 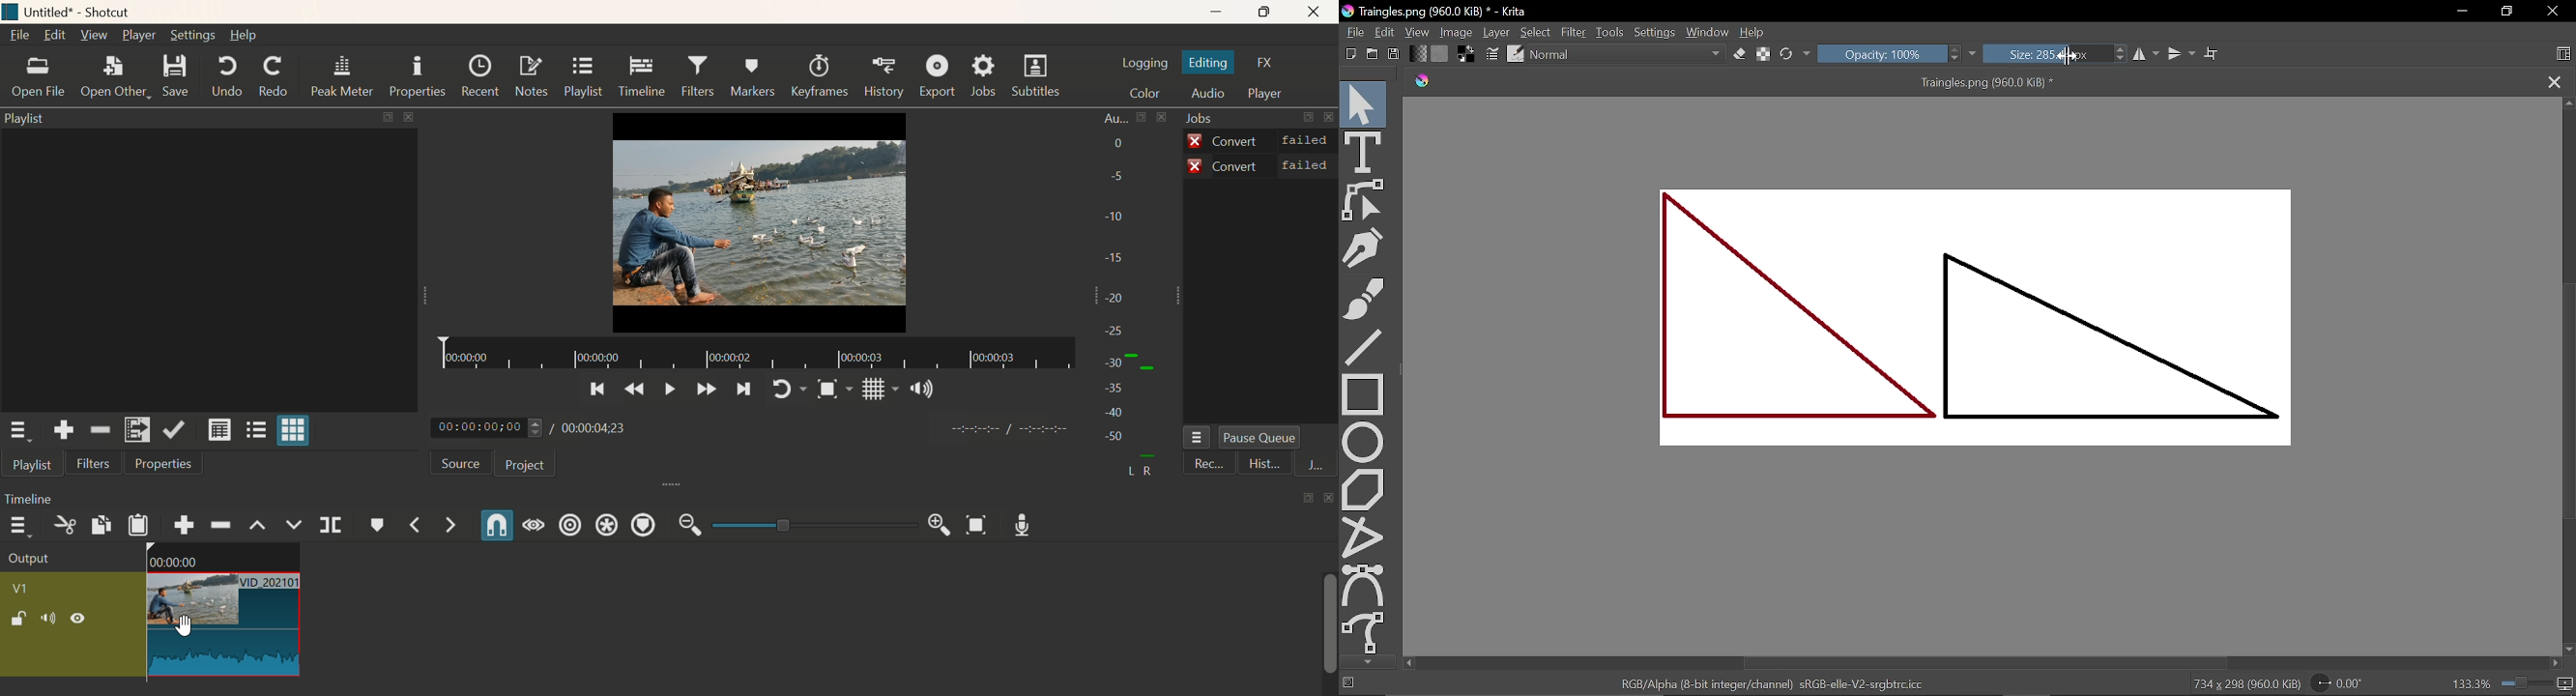 What do you see at coordinates (747, 391) in the screenshot?
I see `Next` at bounding box center [747, 391].